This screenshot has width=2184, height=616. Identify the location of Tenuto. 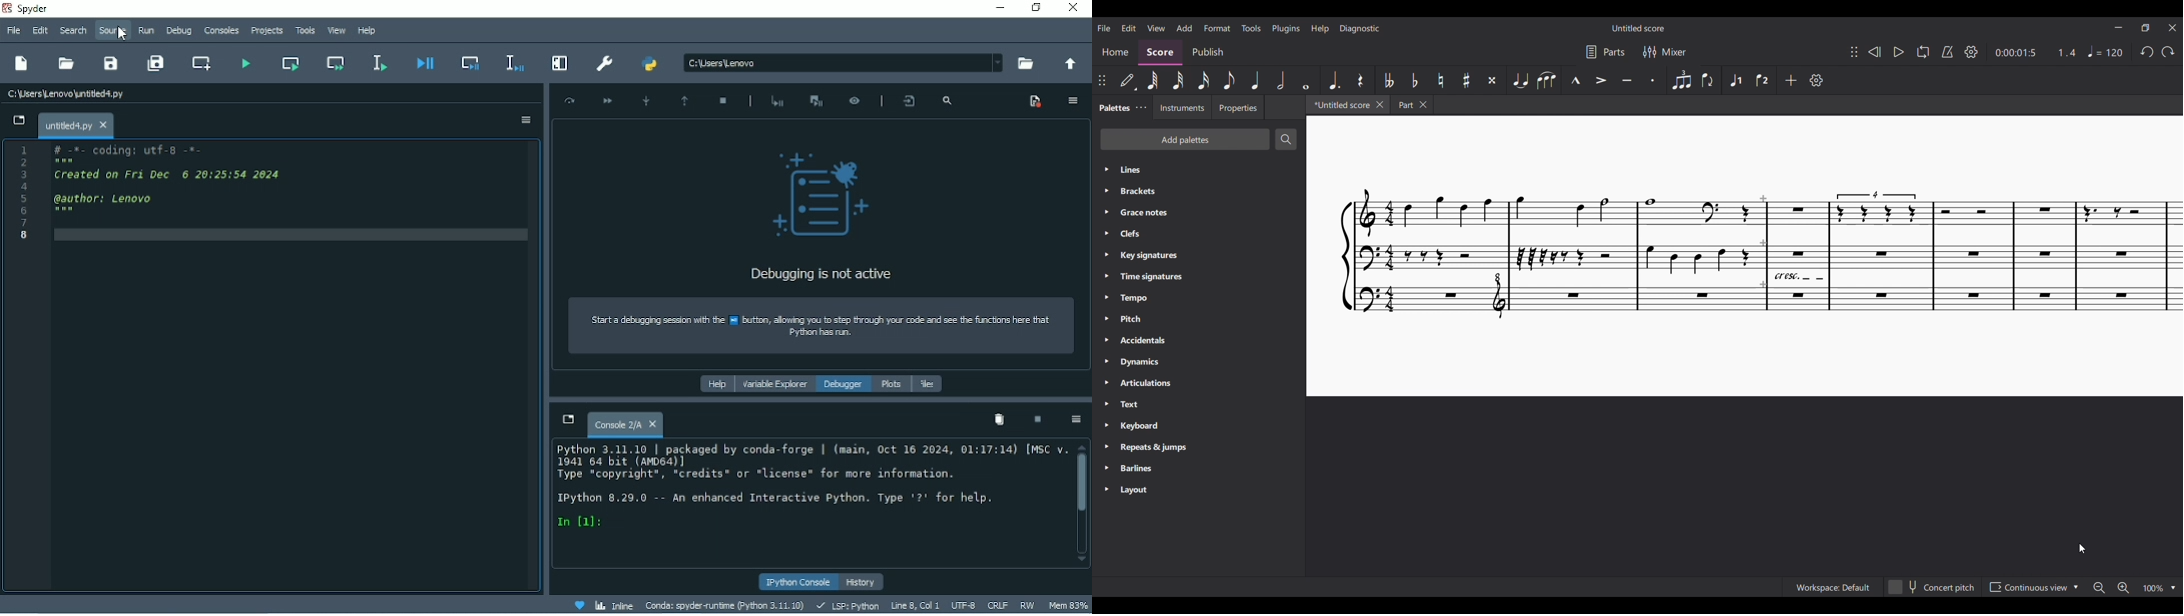
(1628, 80).